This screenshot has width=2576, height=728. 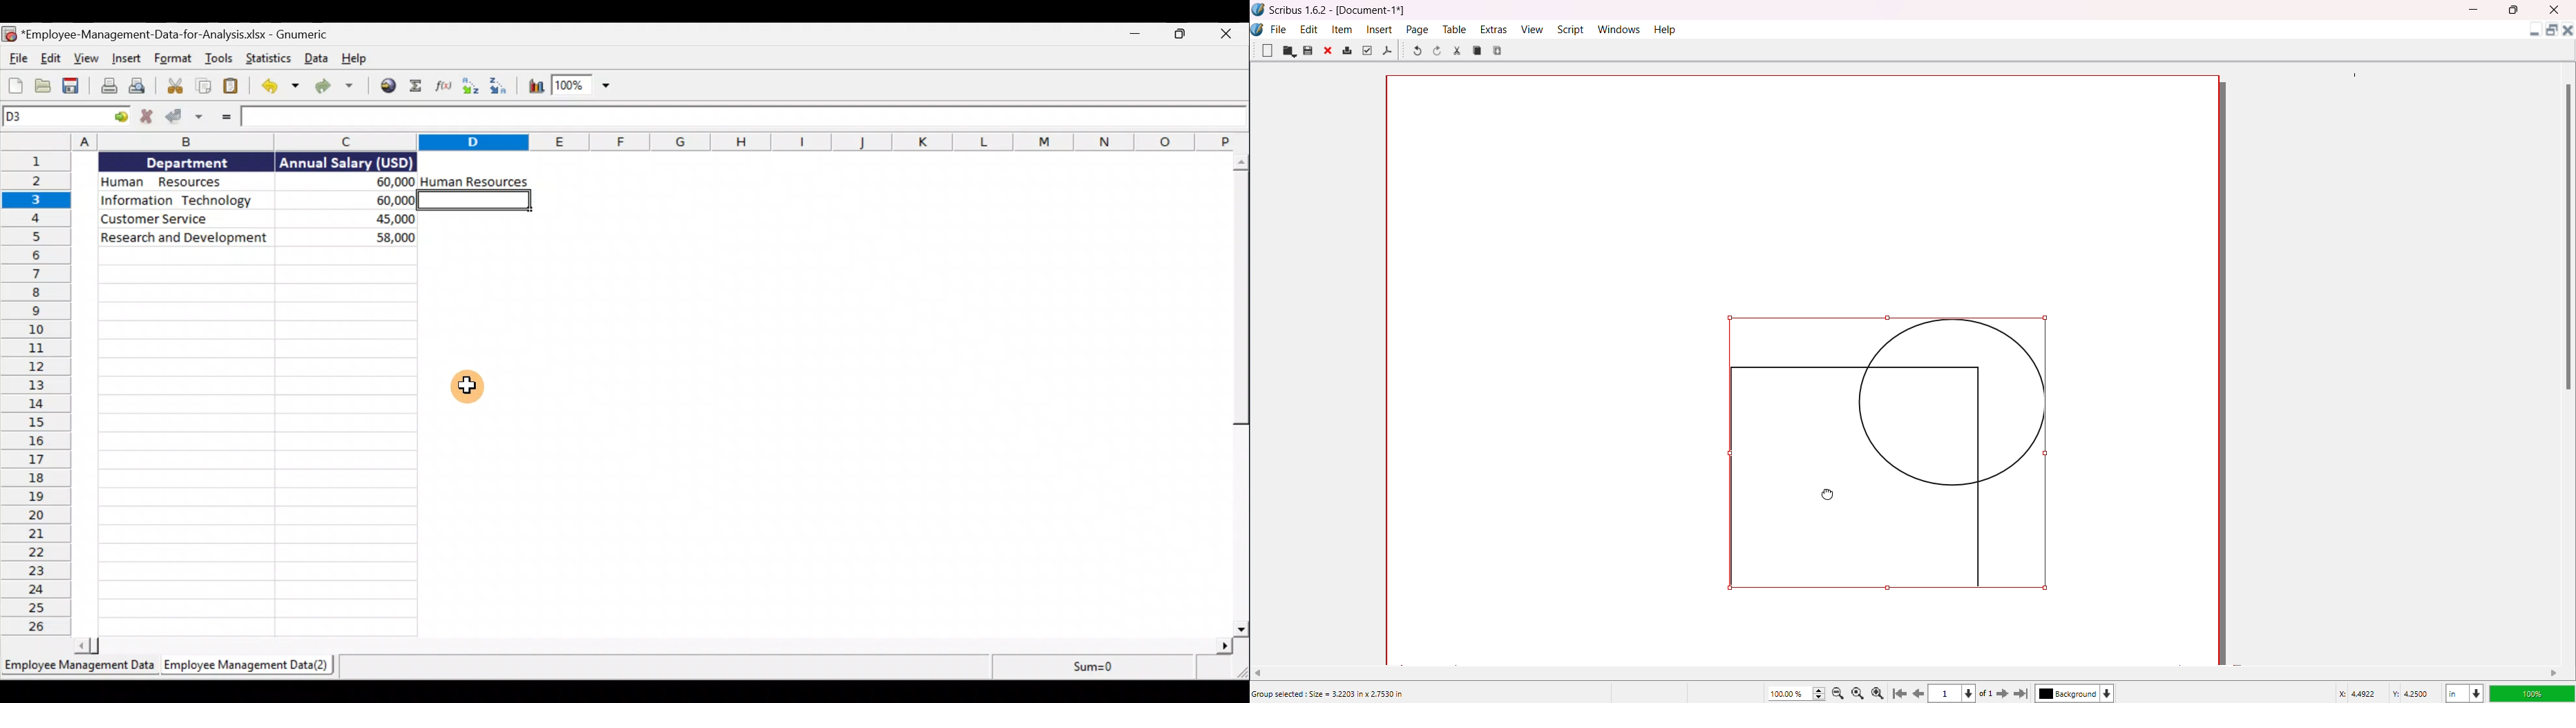 What do you see at coordinates (1175, 38) in the screenshot?
I see `Maximise` at bounding box center [1175, 38].